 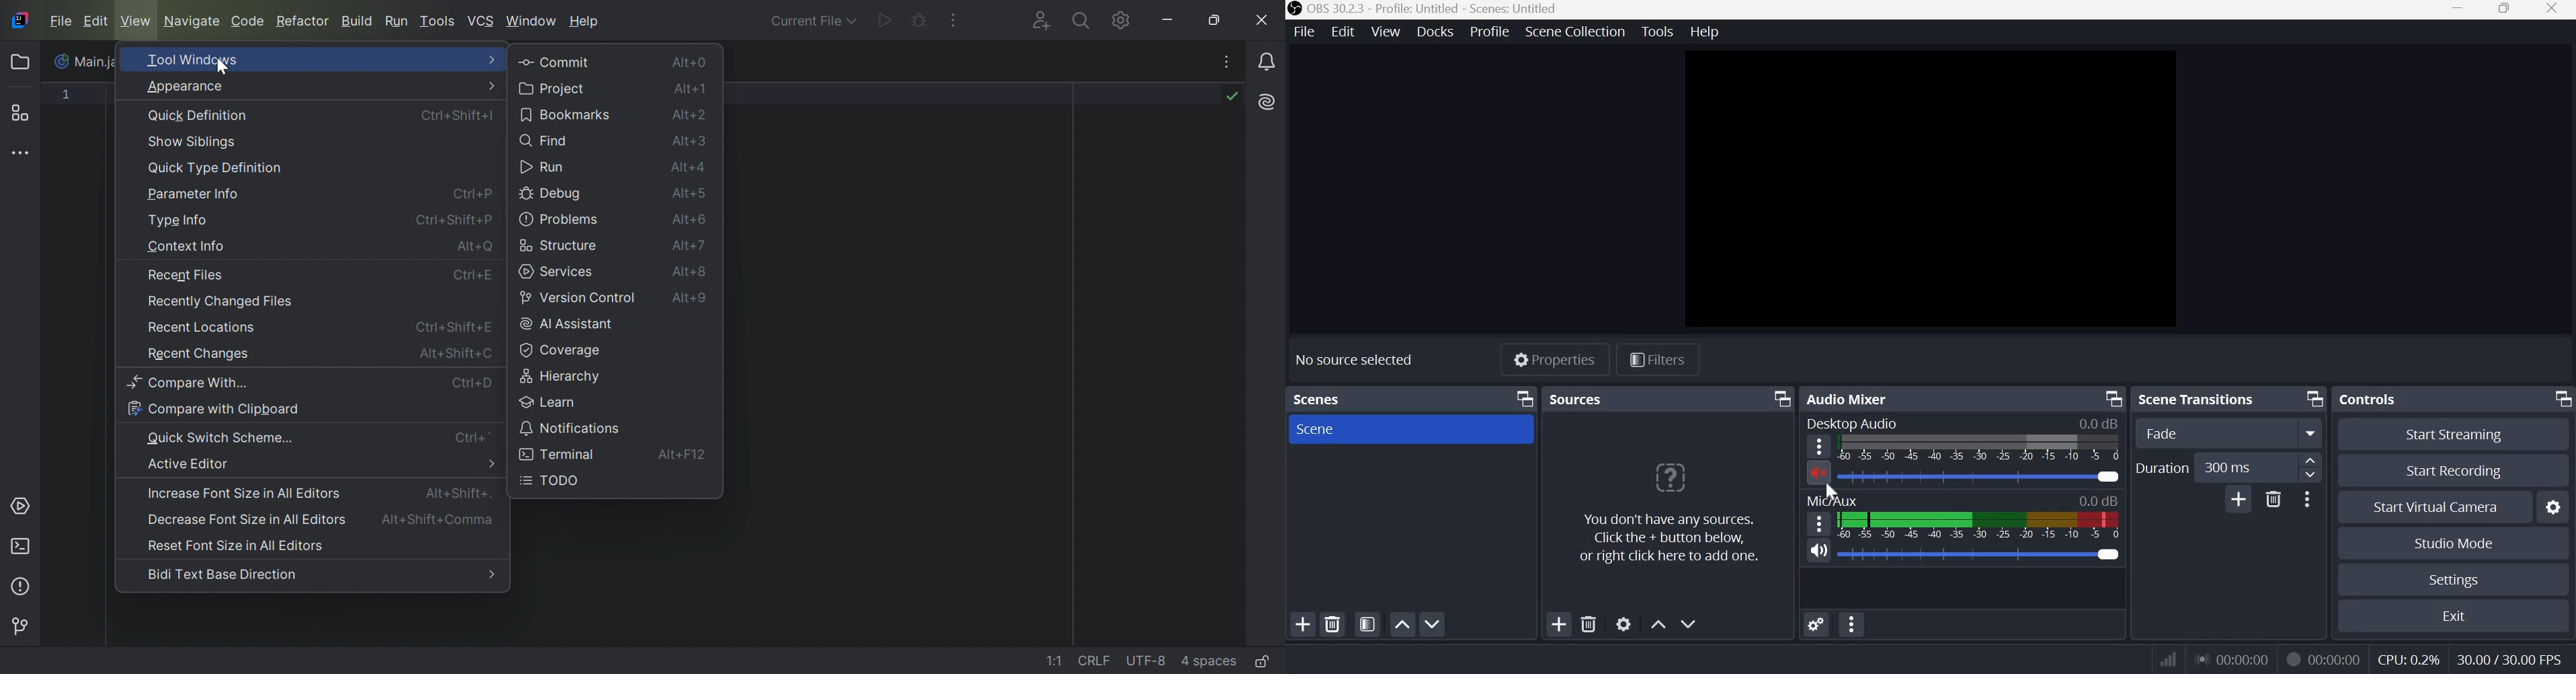 I want to click on Recent Files, Tab Actions, and More, so click(x=1226, y=64).